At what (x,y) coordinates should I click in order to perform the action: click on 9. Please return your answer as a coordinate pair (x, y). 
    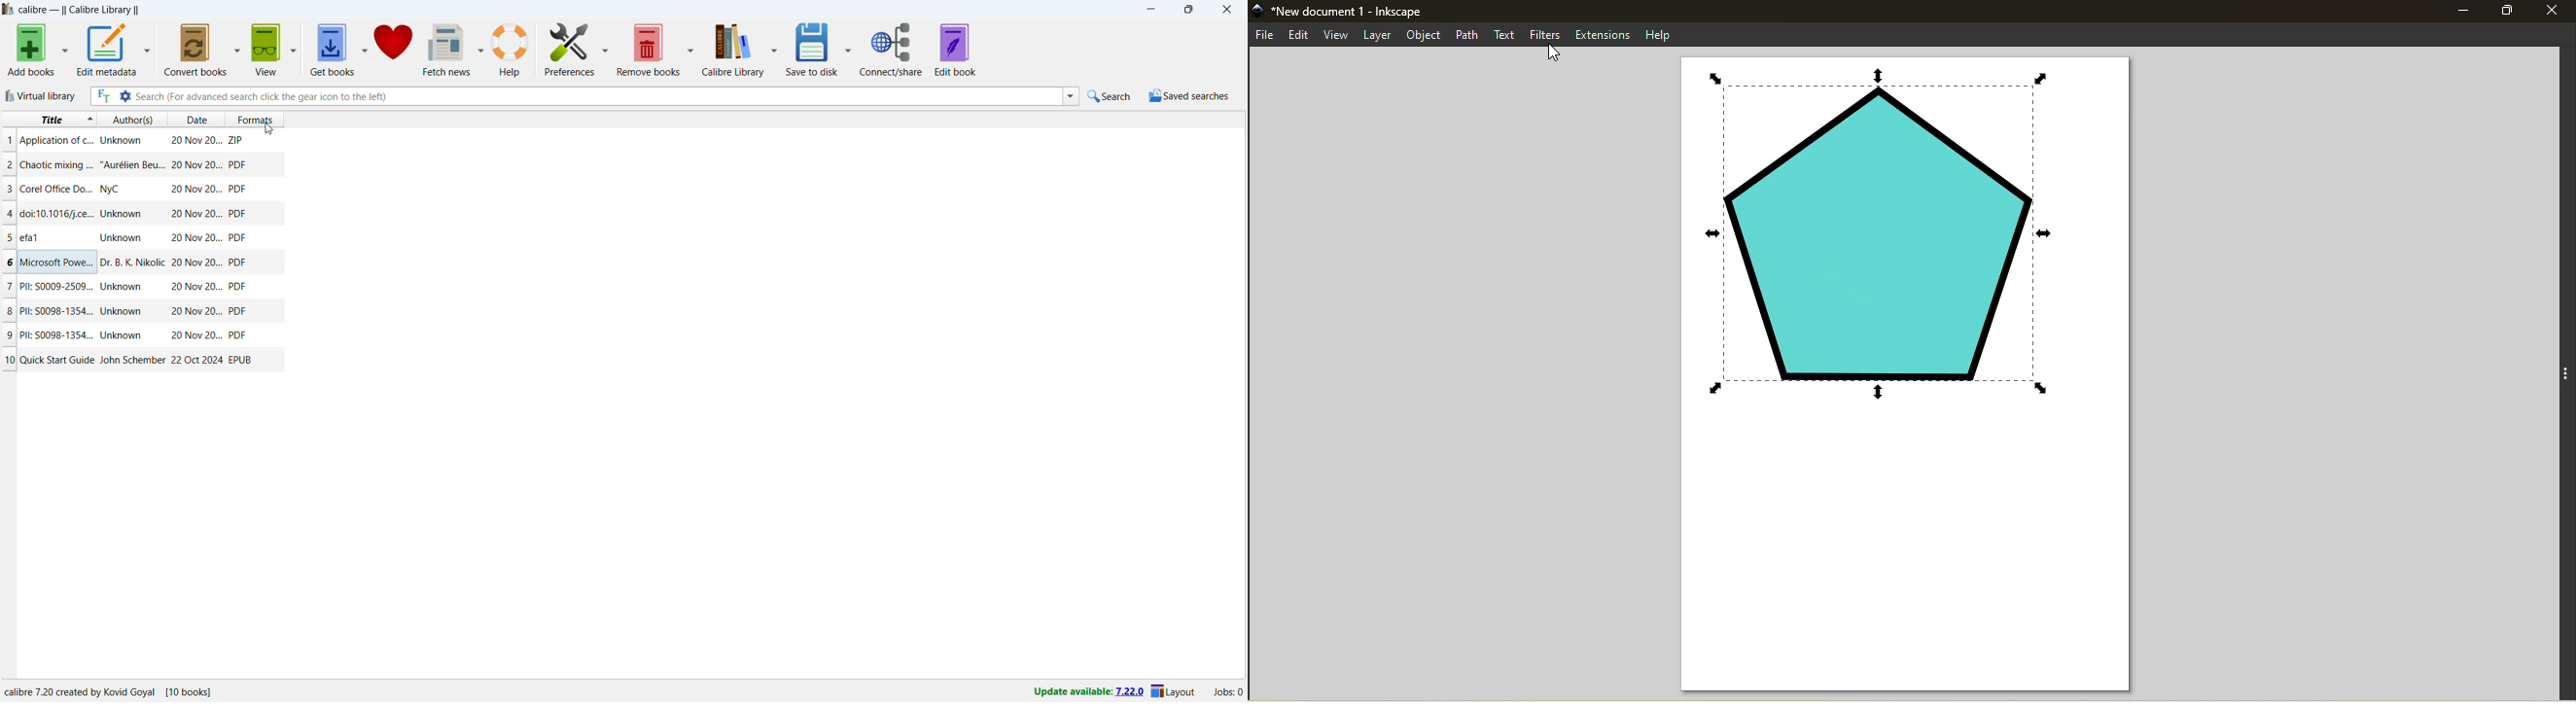
    Looking at the image, I should click on (8, 334).